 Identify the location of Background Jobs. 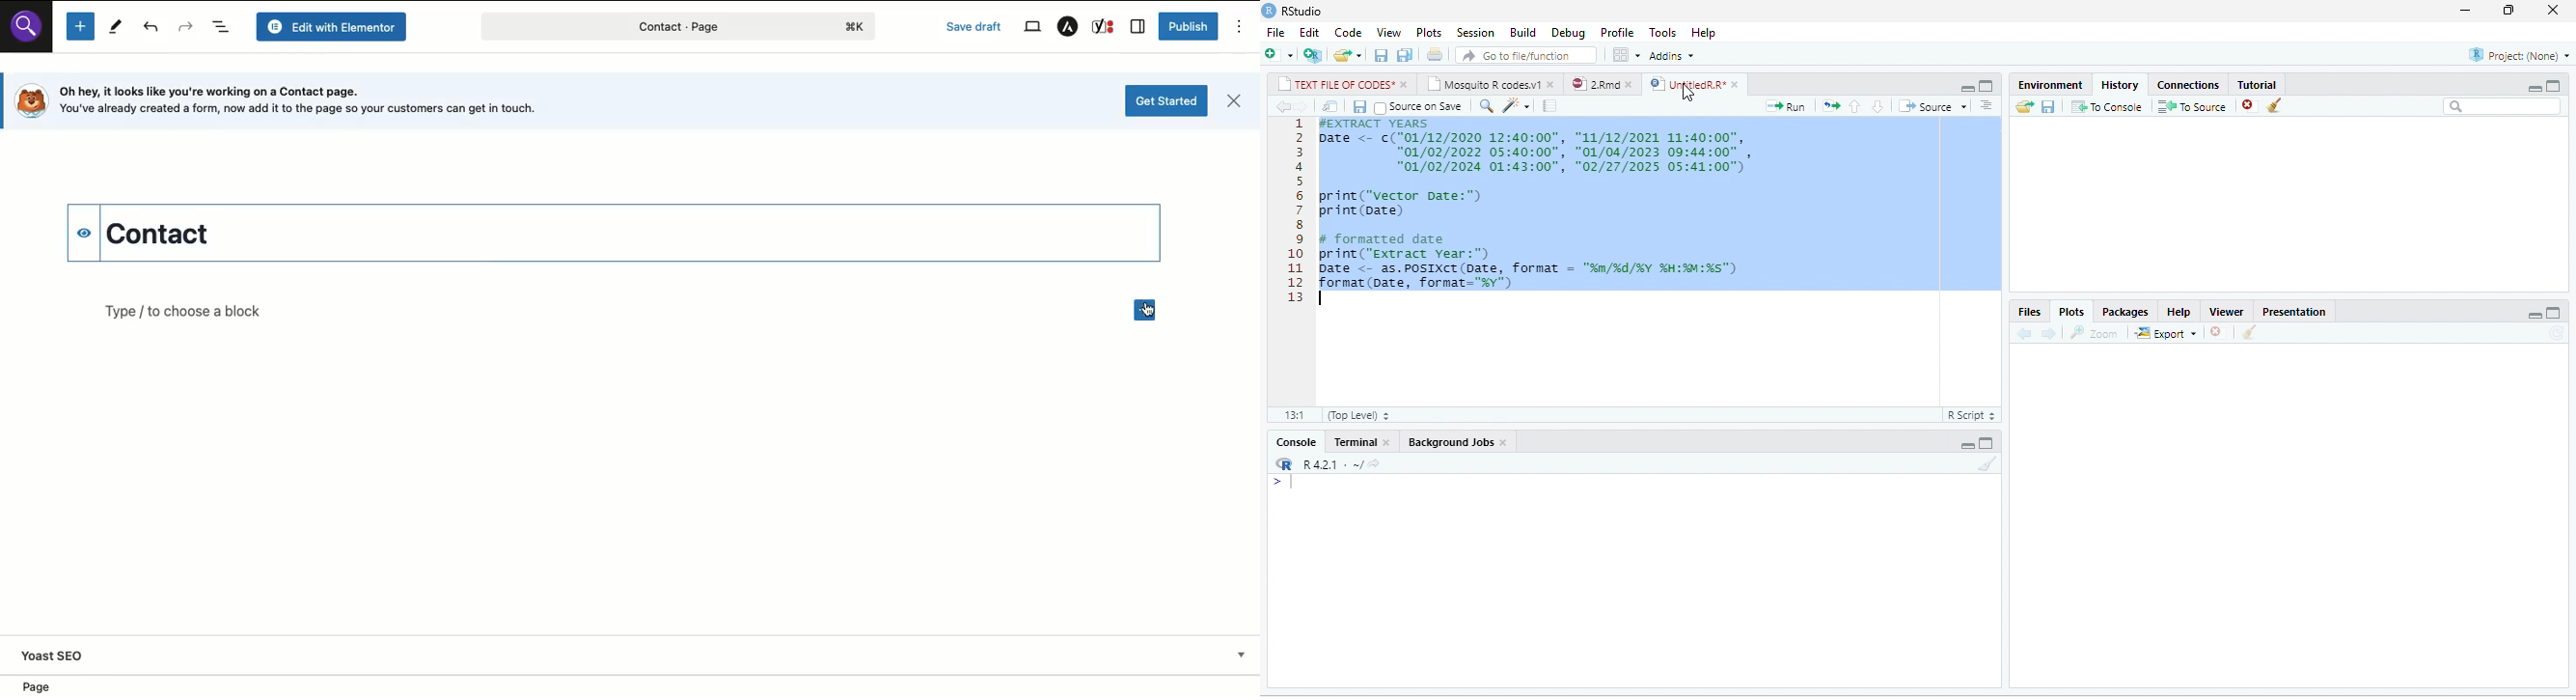
(1449, 442).